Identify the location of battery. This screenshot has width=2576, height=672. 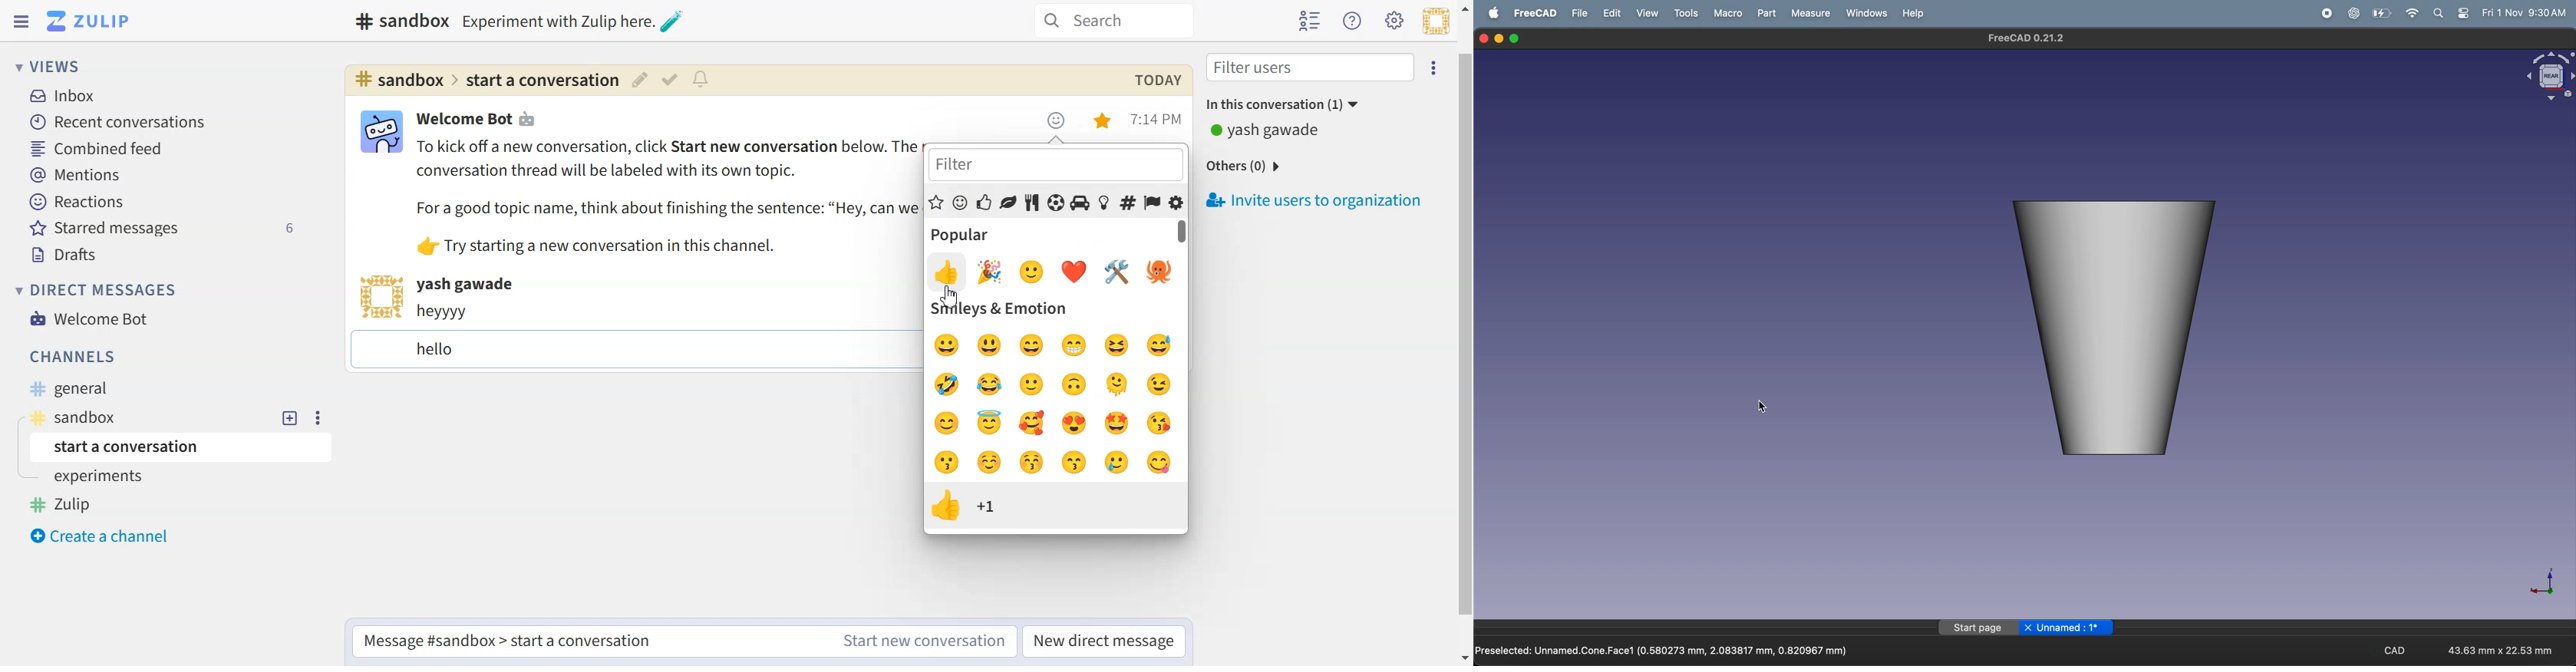
(2381, 13).